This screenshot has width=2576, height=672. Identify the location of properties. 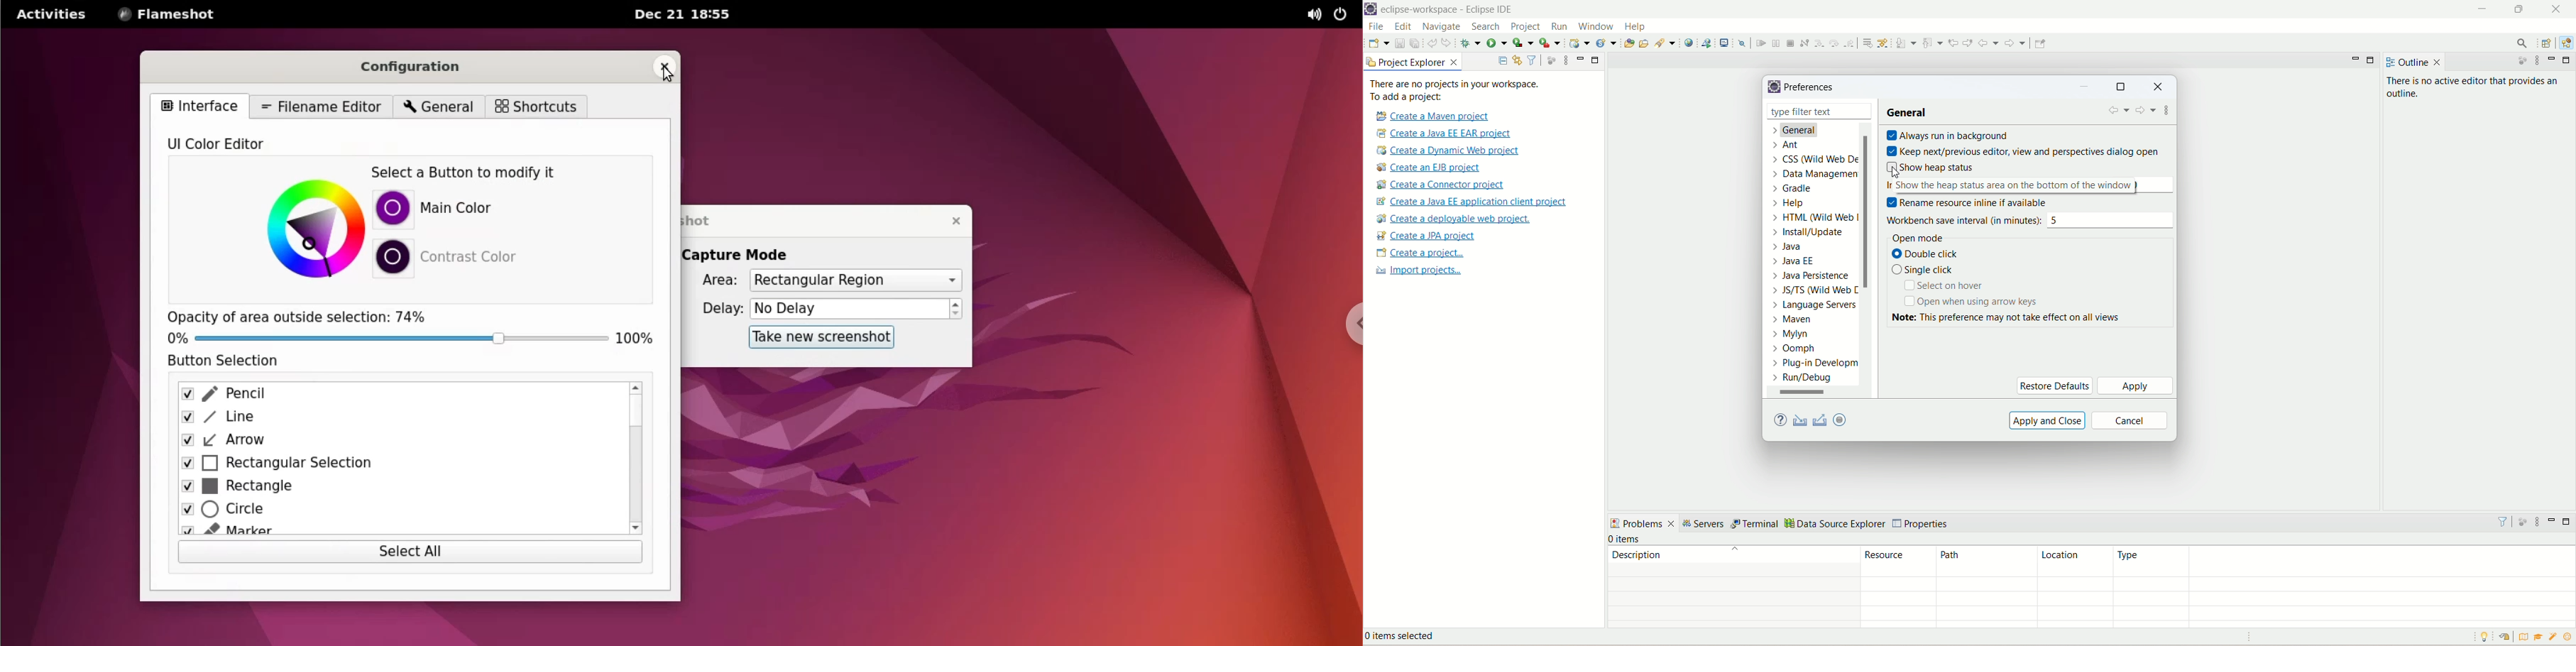
(1922, 524).